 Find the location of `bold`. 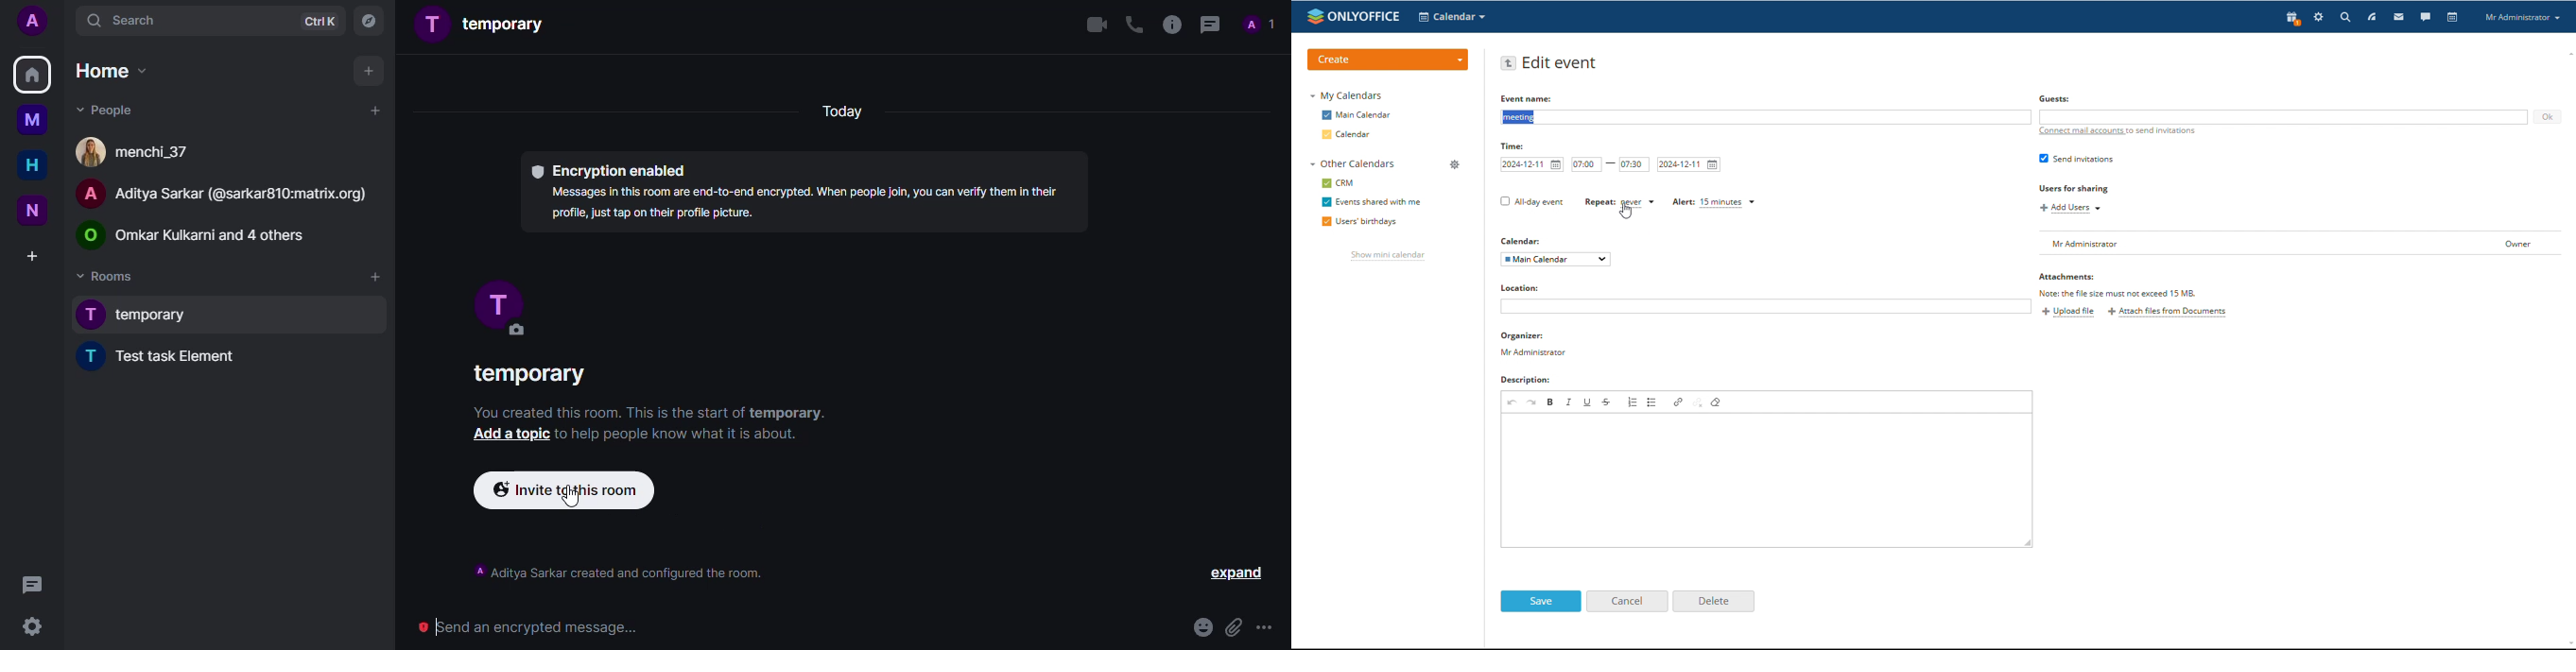

bold is located at coordinates (1550, 401).